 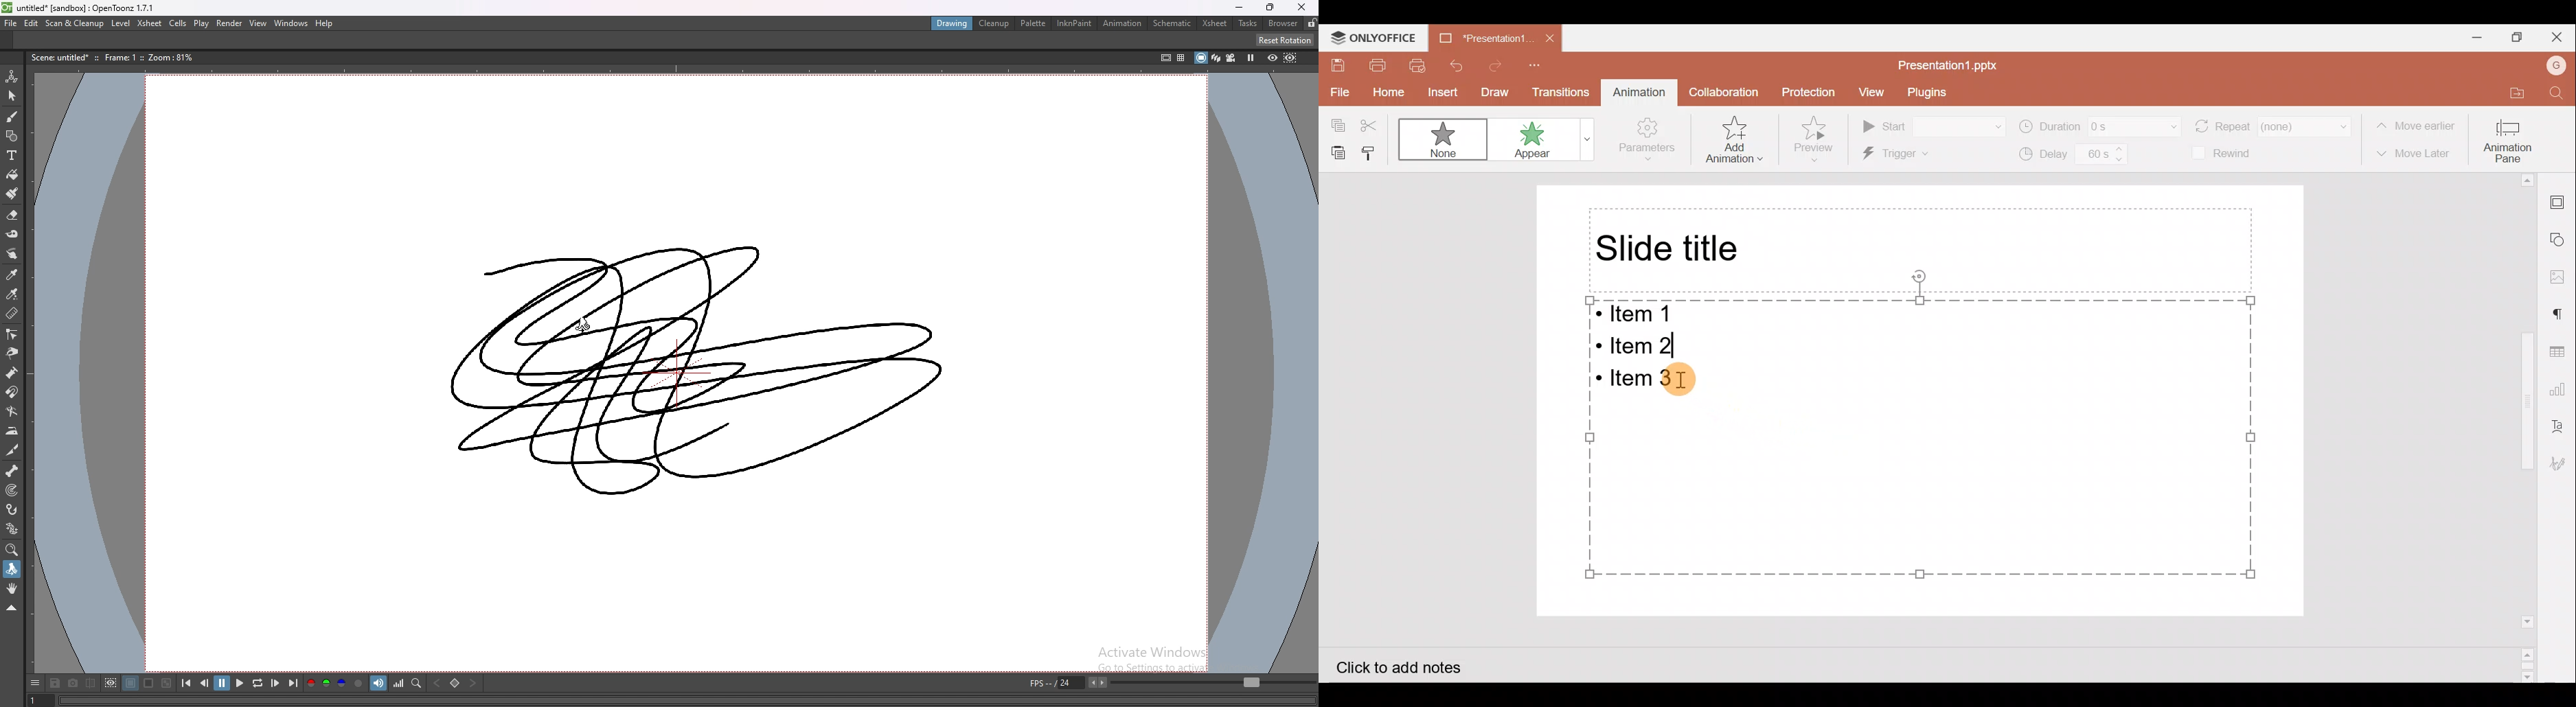 I want to click on Add animation, so click(x=1735, y=139).